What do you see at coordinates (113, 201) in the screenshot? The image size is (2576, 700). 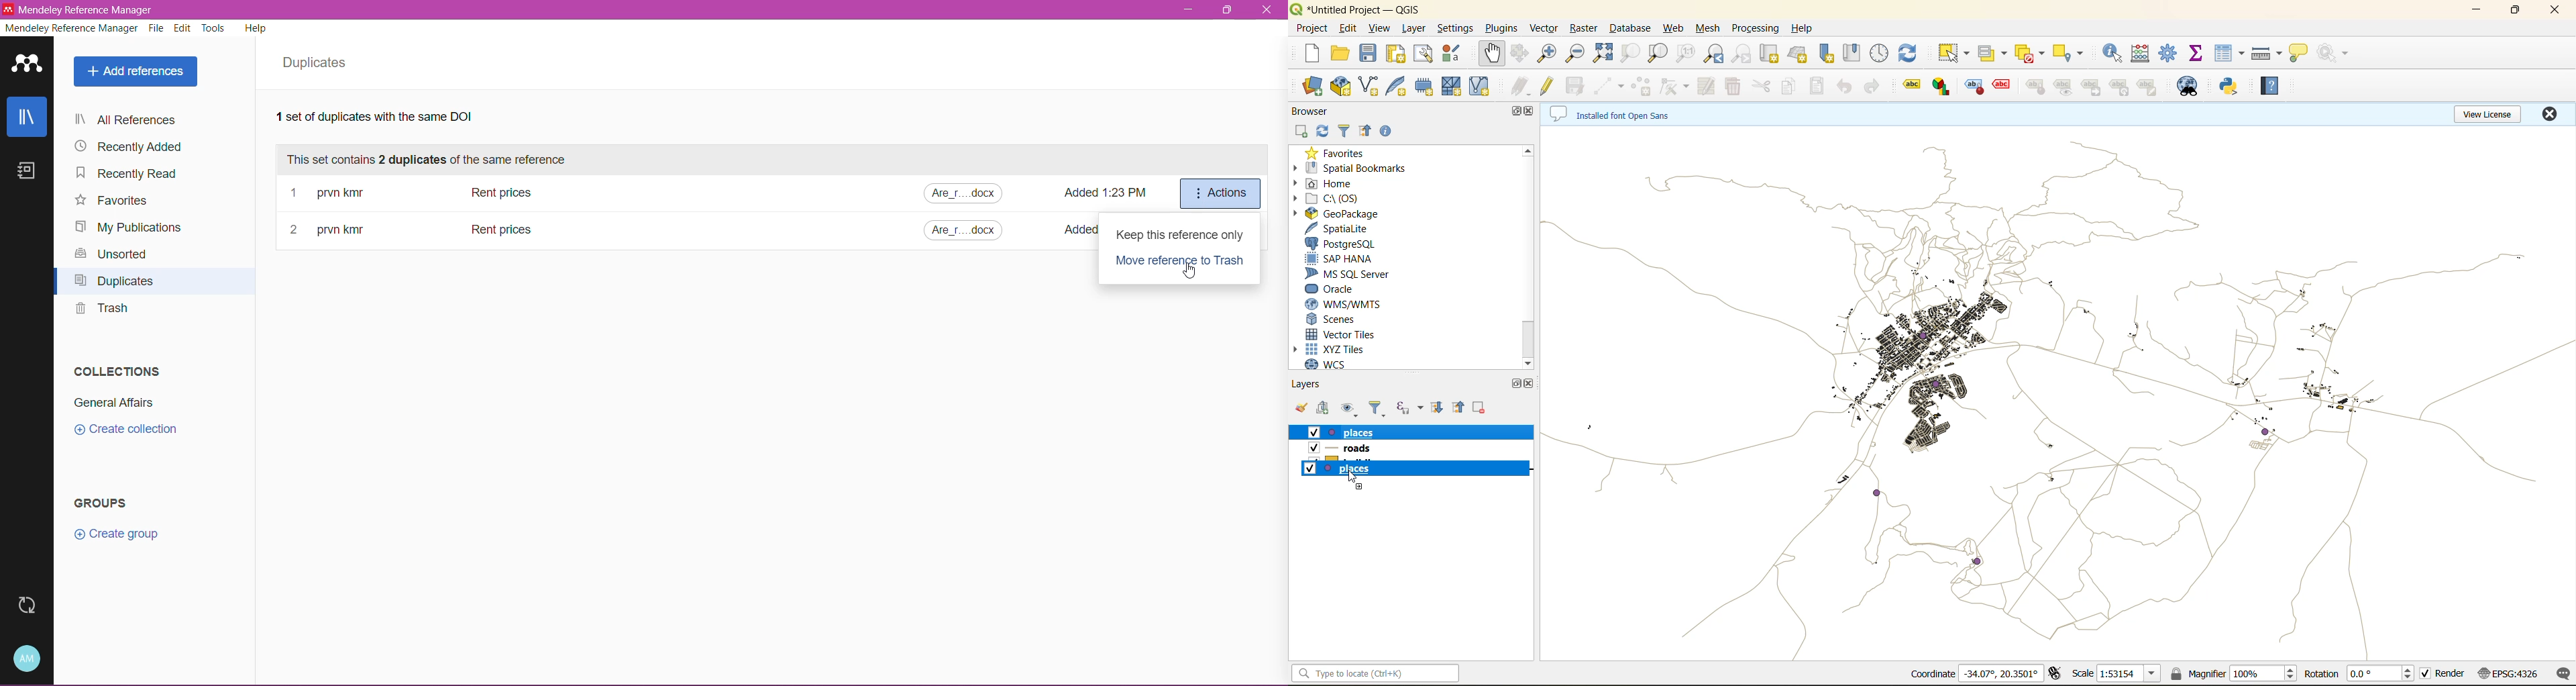 I see `Favorites` at bounding box center [113, 201].